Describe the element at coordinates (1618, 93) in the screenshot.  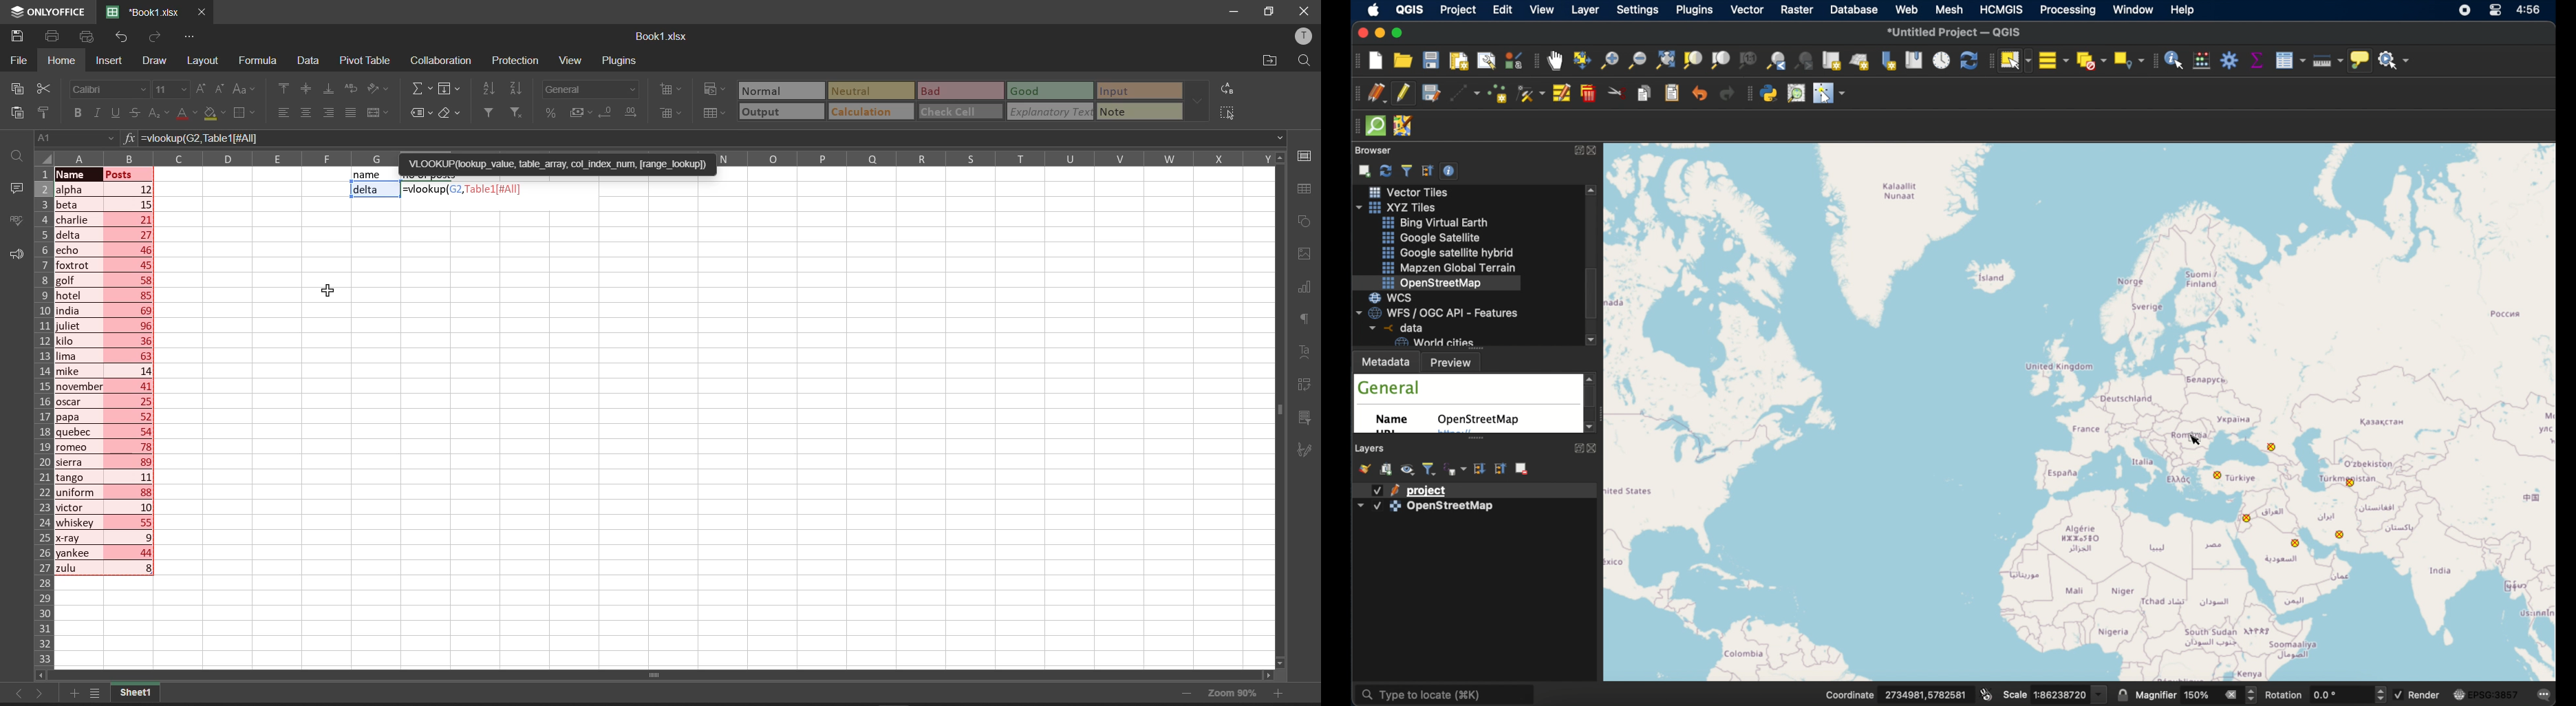
I see `cut features` at that location.